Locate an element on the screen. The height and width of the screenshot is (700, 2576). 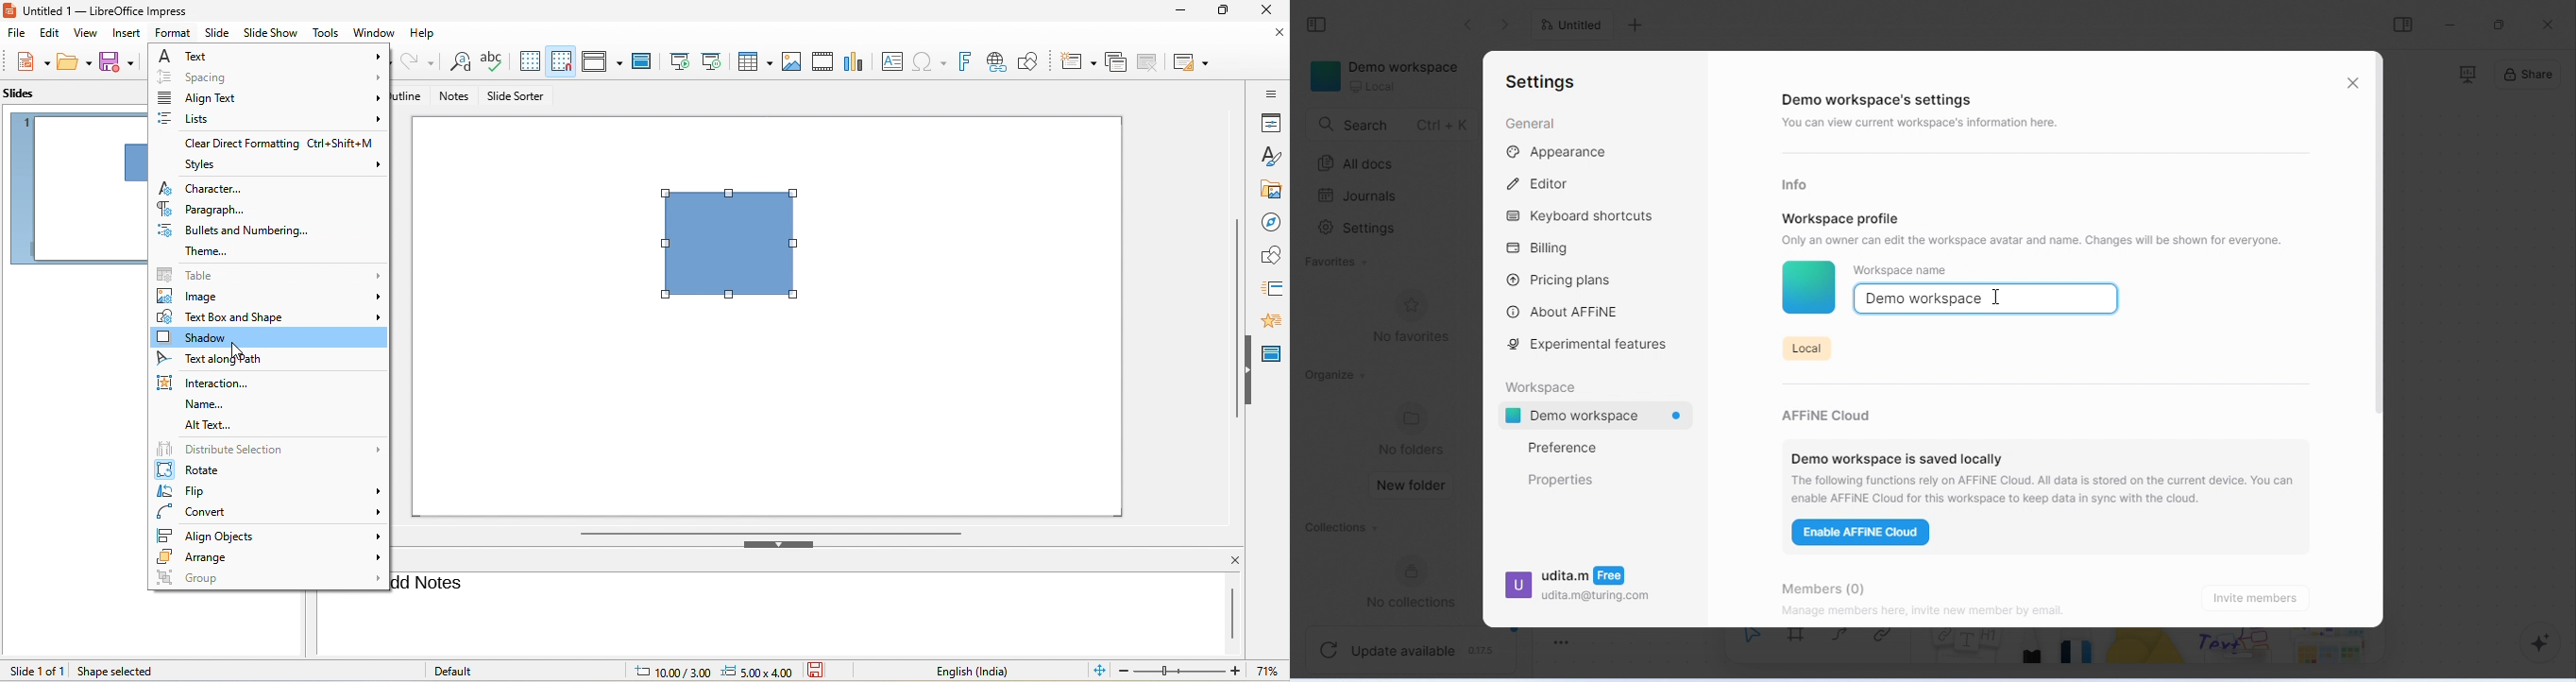
close is located at coordinates (1271, 12).